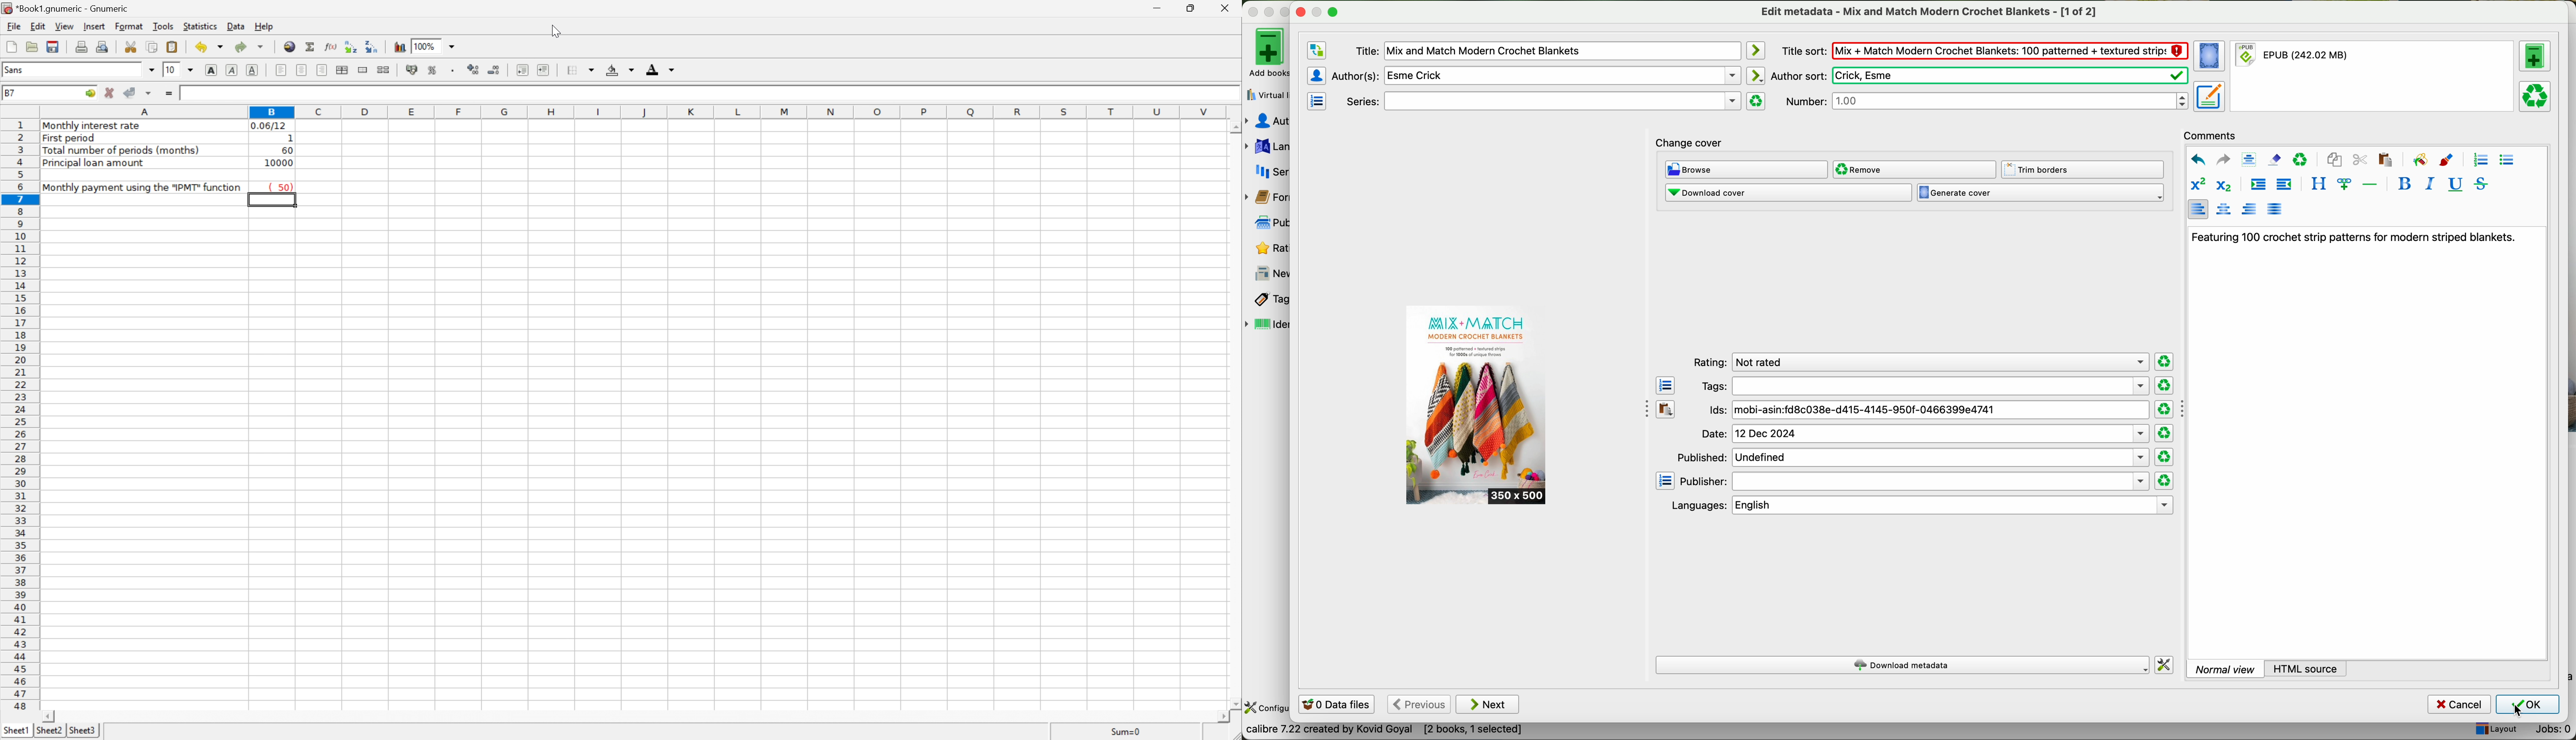 This screenshot has width=2576, height=756. Describe the element at coordinates (2086, 170) in the screenshot. I see `trim borders` at that location.